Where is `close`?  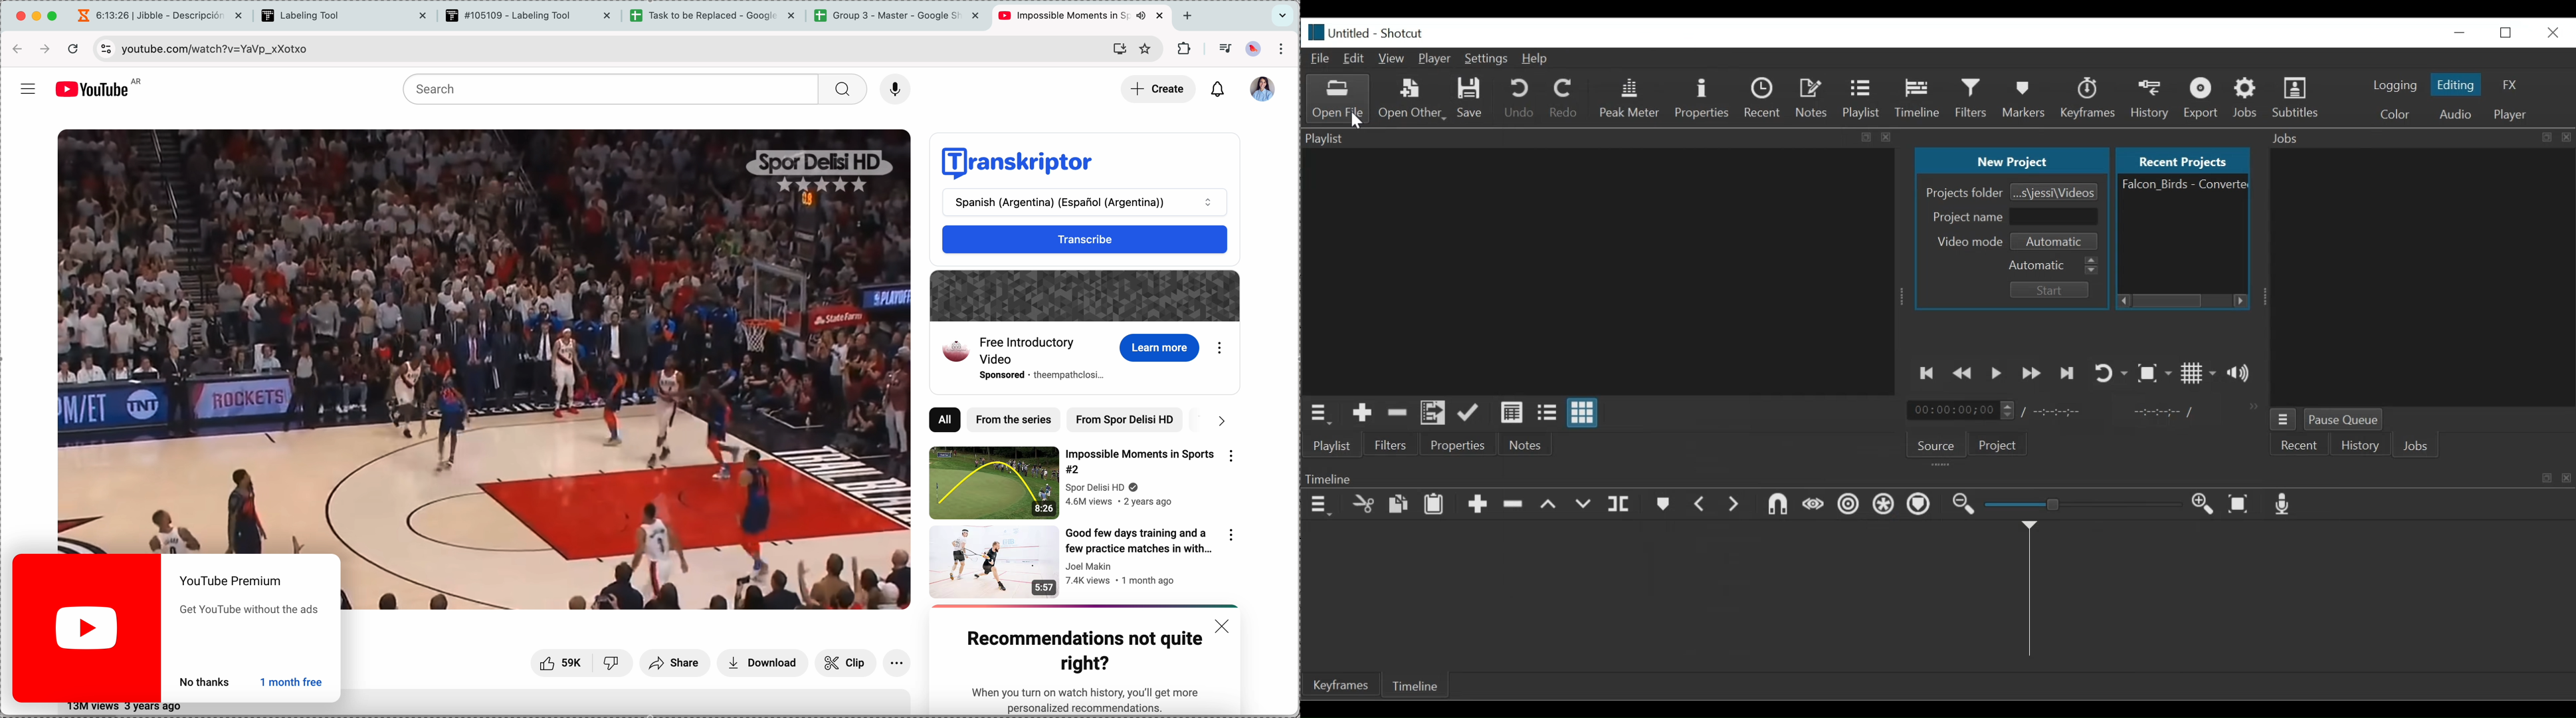
close is located at coordinates (14, 15).